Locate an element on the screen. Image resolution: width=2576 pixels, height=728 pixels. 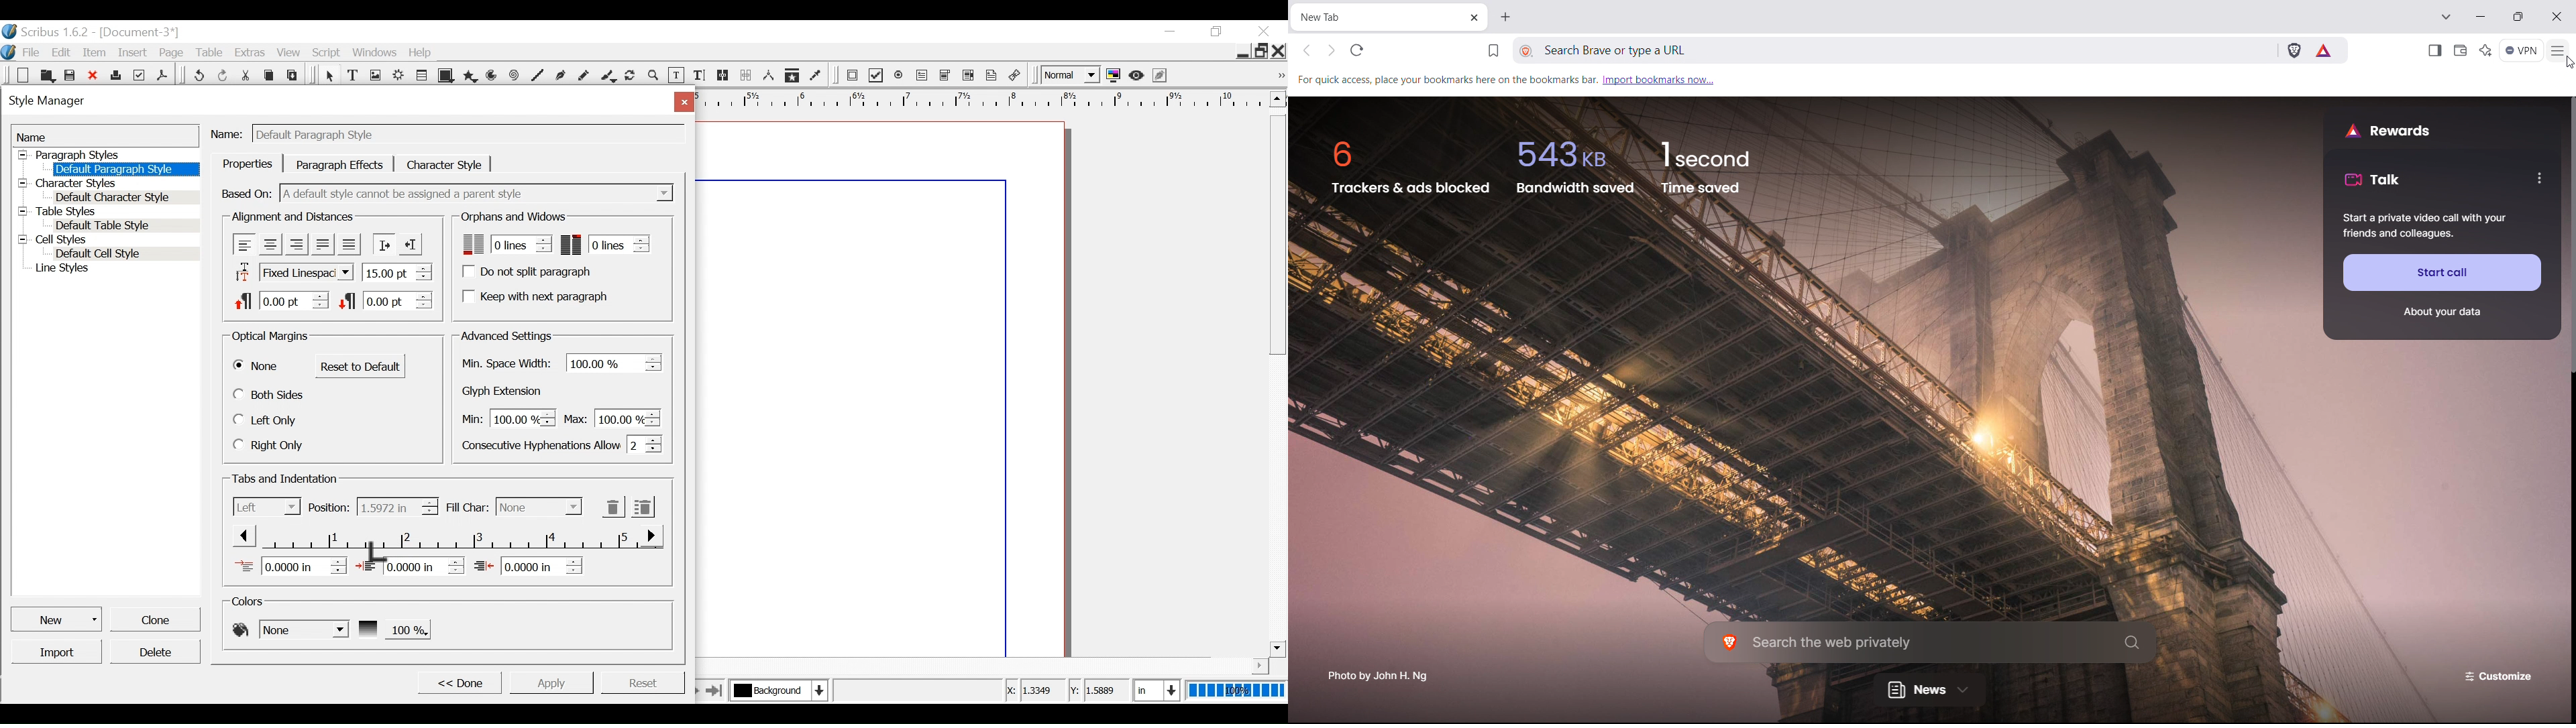
PDF Text Field is located at coordinates (922, 76).